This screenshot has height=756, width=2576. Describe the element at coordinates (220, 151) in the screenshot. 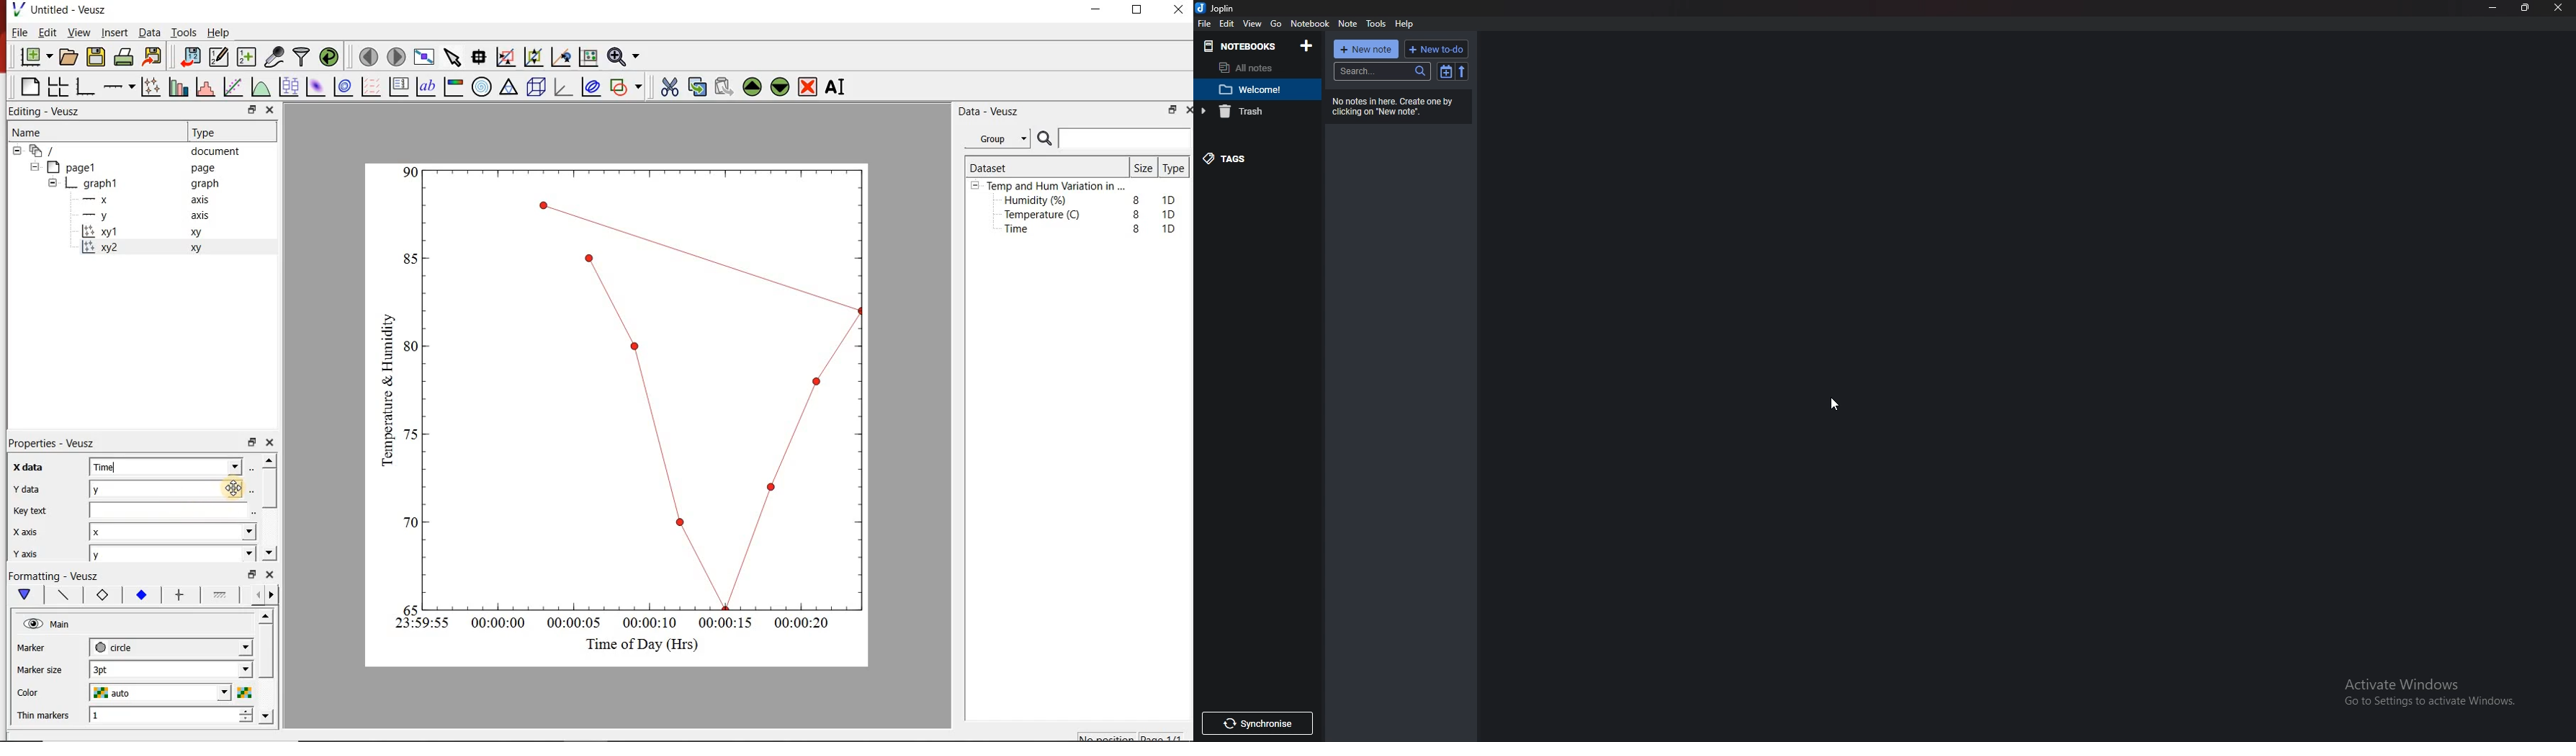

I see `document` at that location.